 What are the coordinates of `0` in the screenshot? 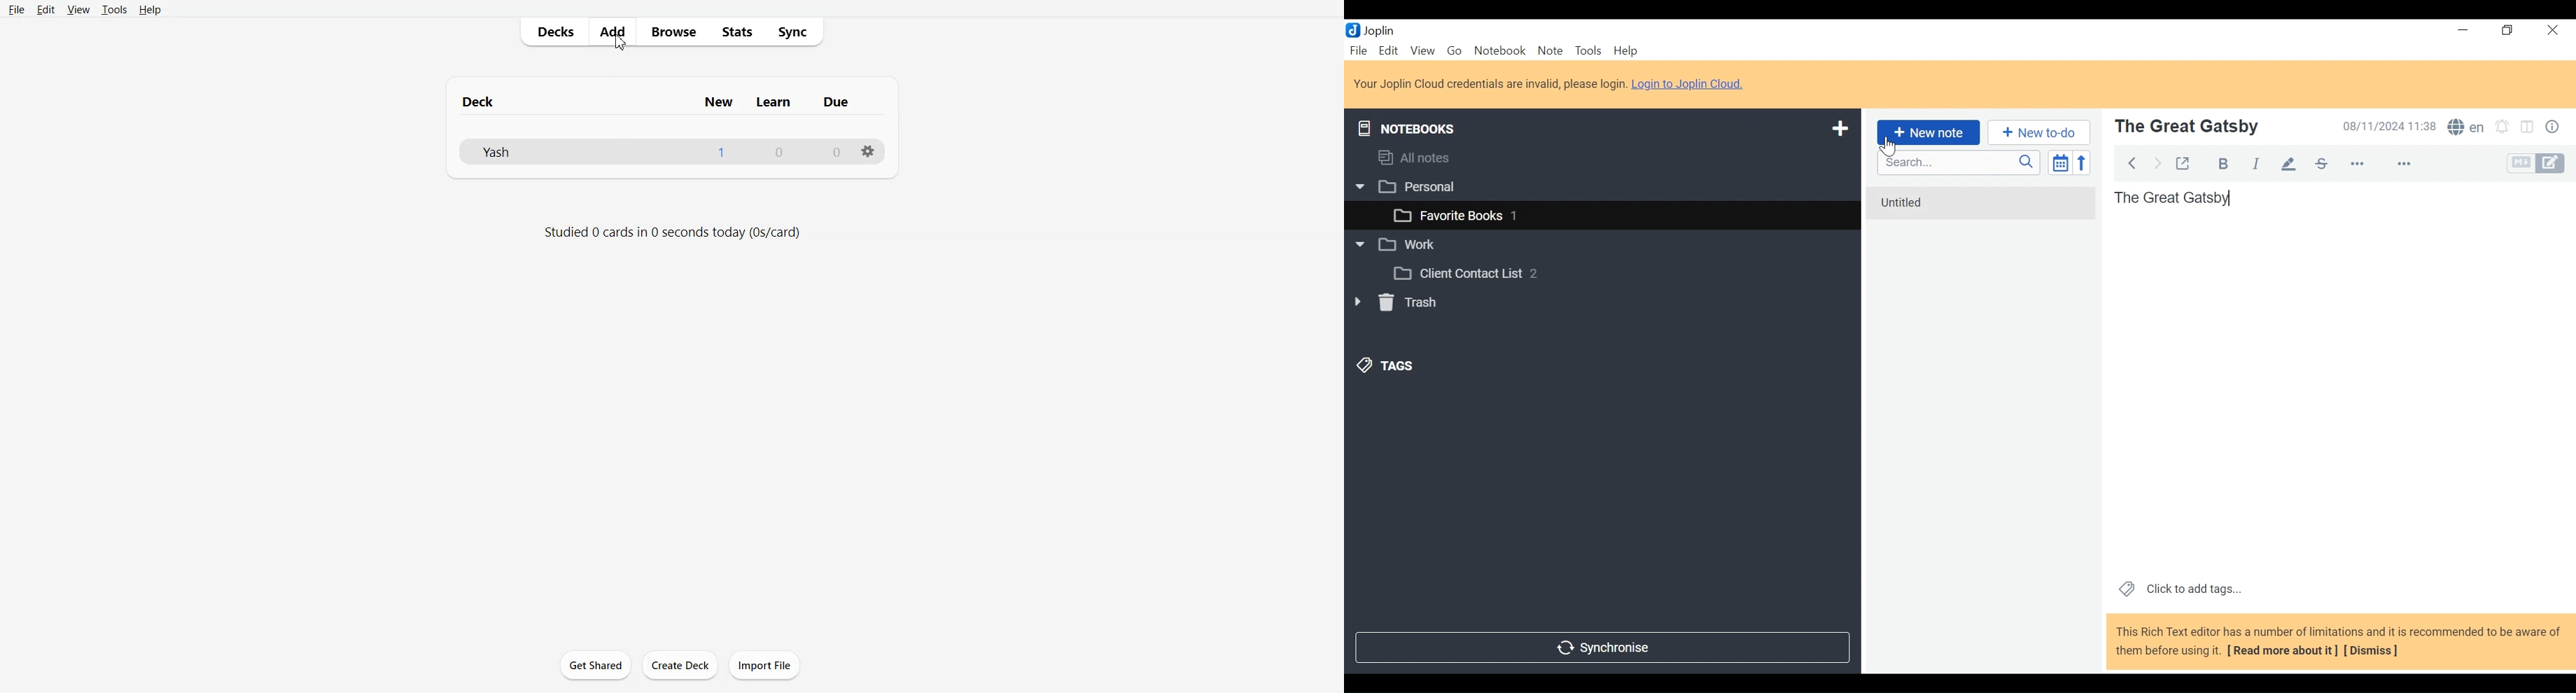 It's located at (785, 153).